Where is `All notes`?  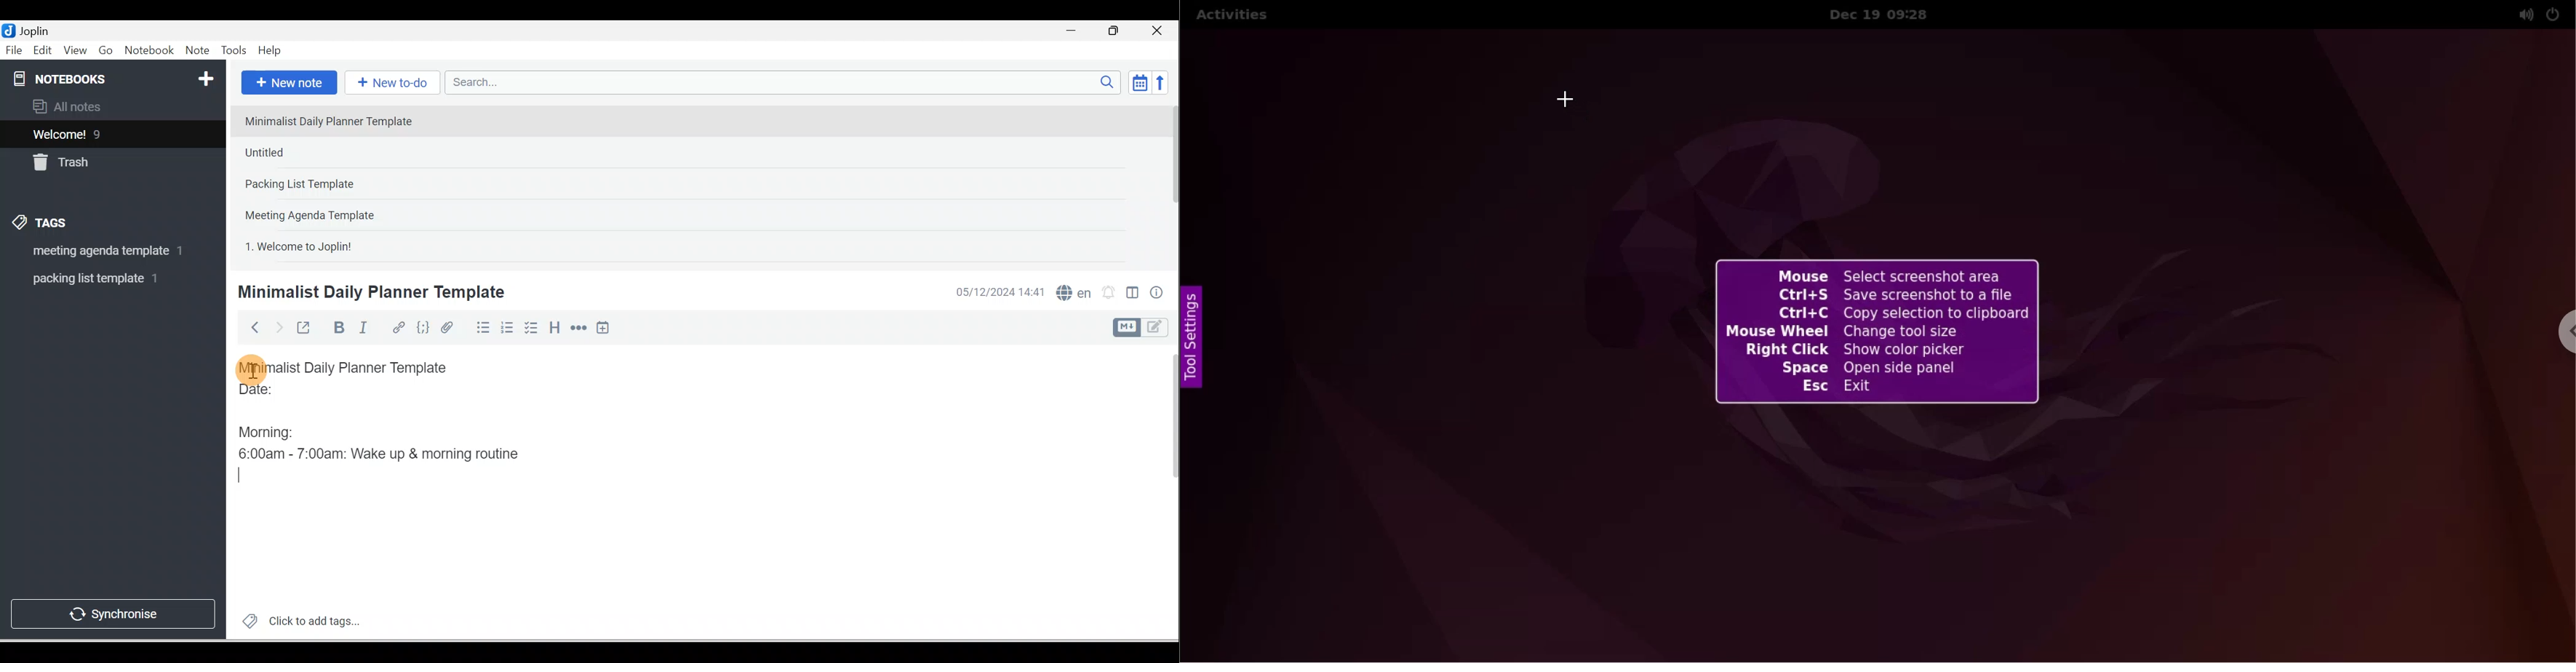
All notes is located at coordinates (111, 106).